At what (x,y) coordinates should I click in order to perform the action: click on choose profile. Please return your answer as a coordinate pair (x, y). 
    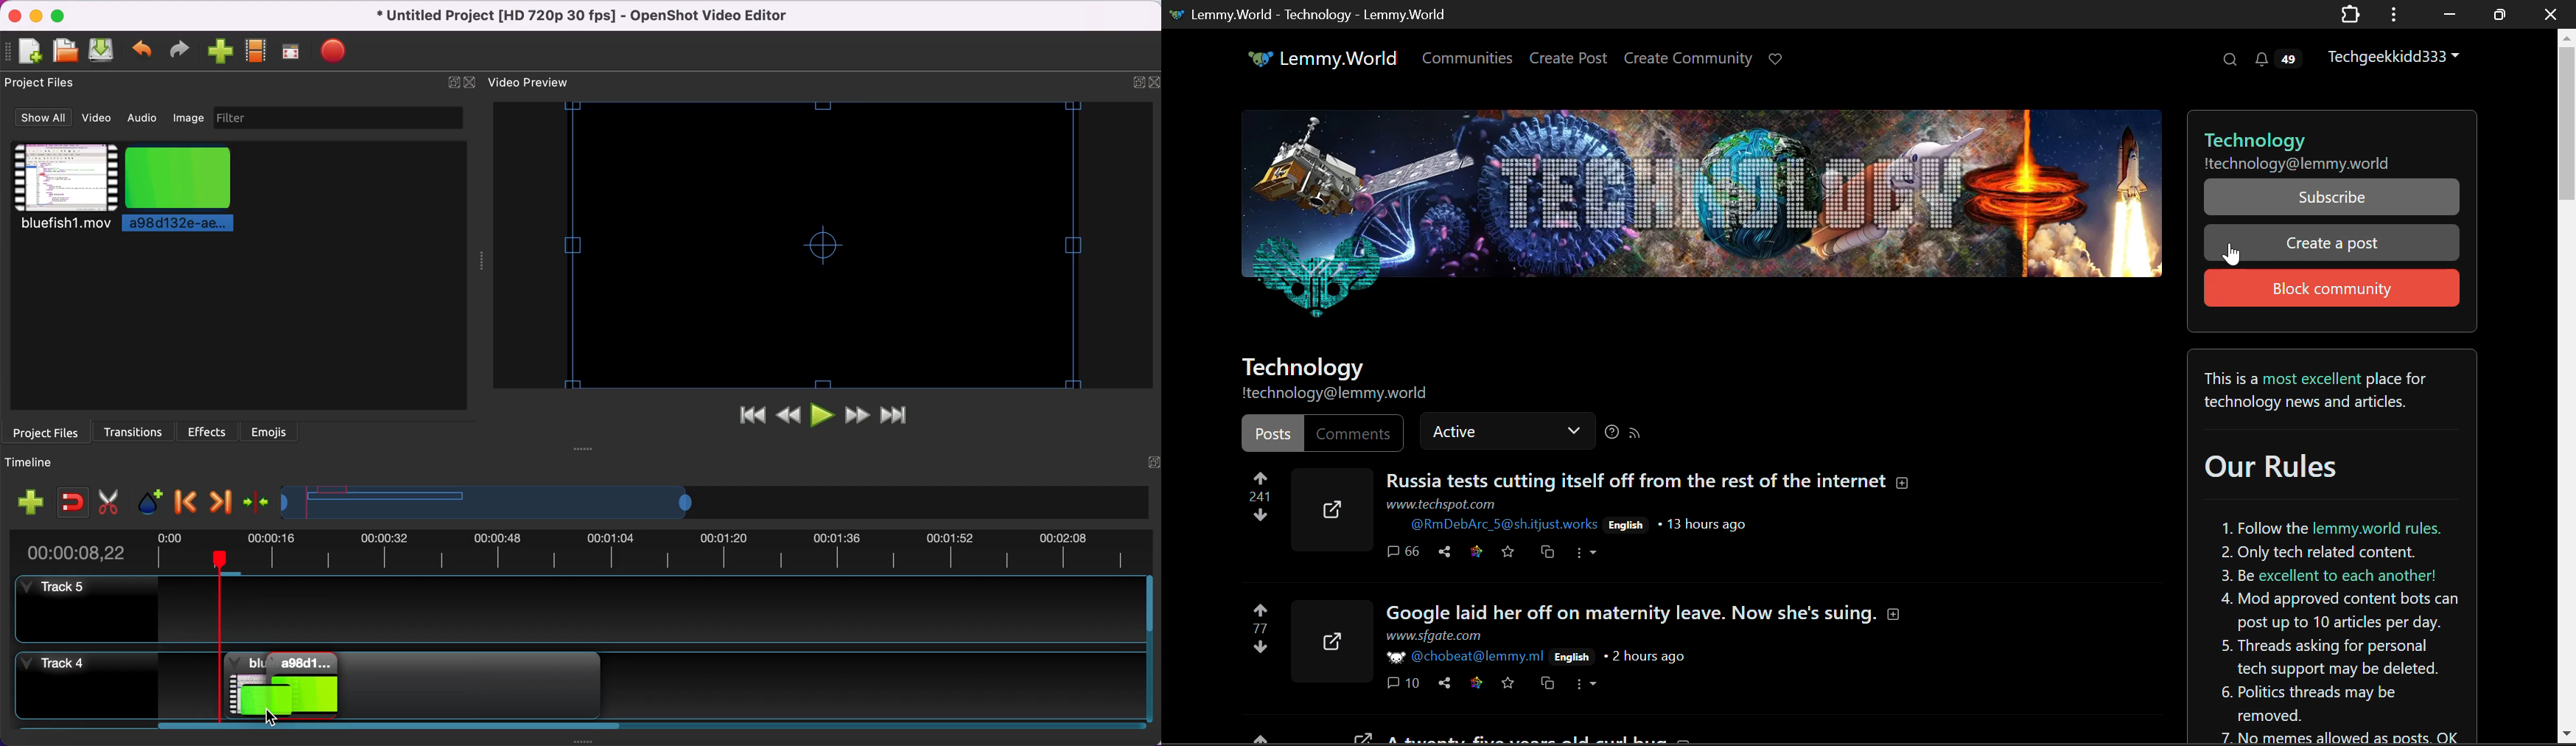
    Looking at the image, I should click on (255, 53).